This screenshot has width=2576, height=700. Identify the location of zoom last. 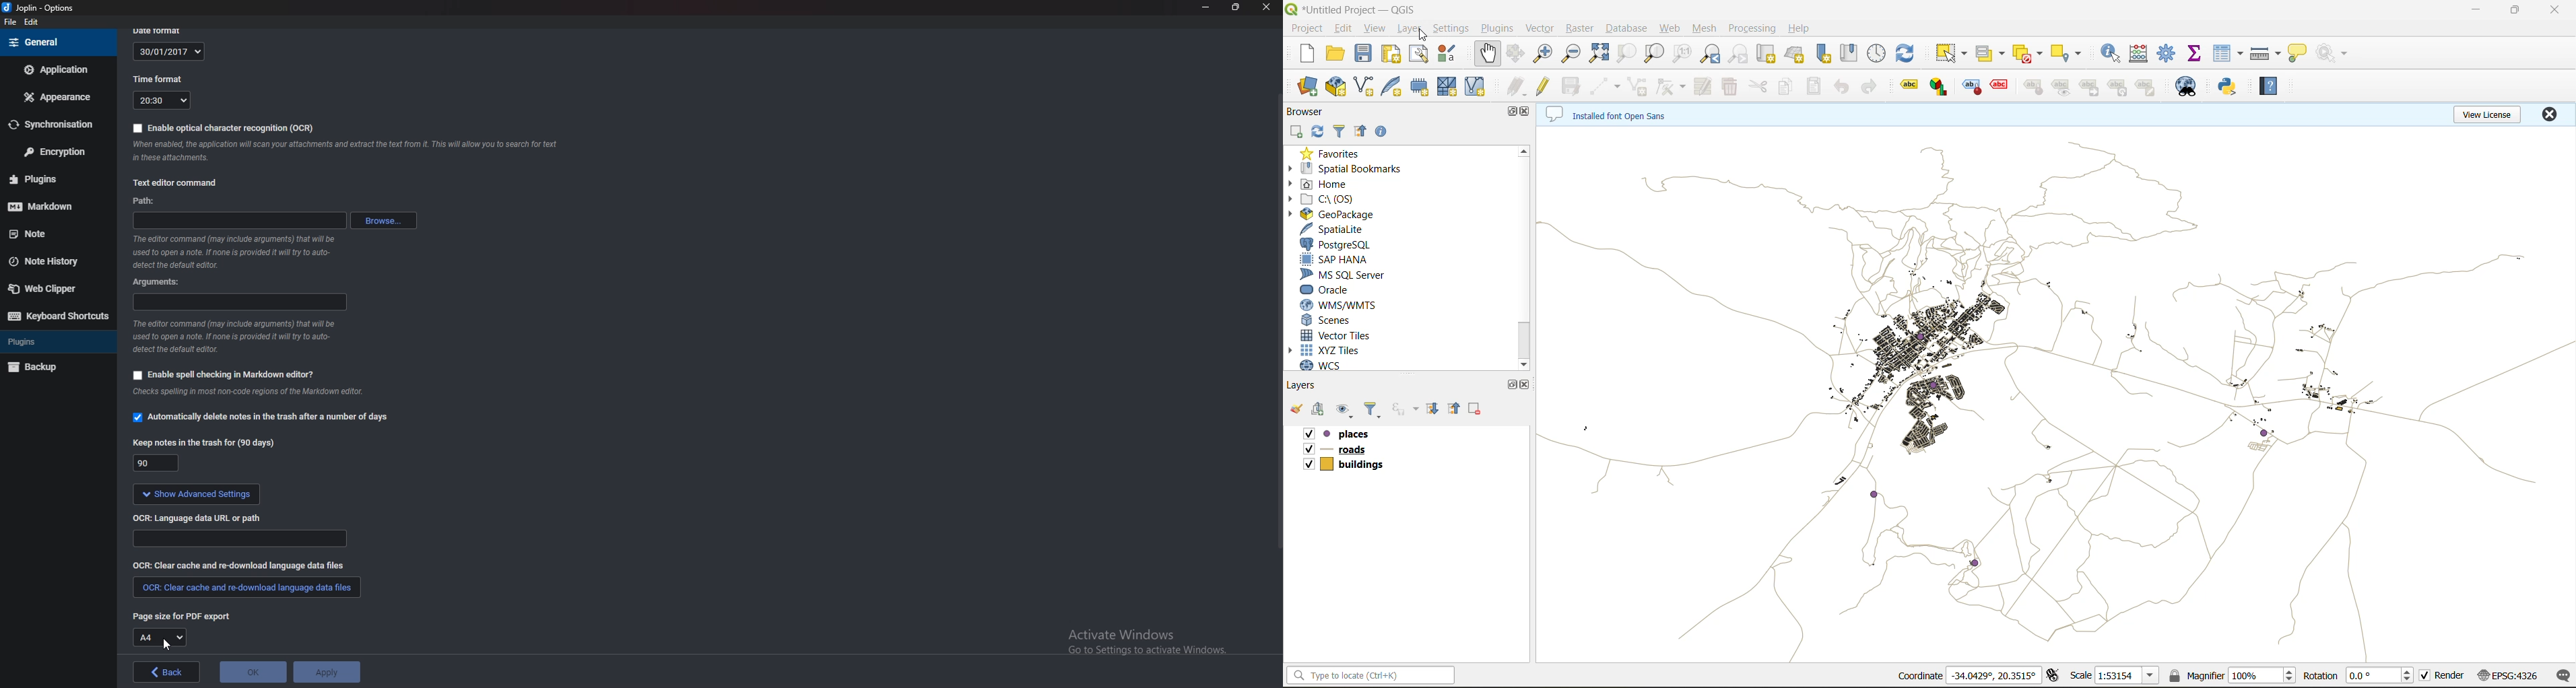
(1711, 55).